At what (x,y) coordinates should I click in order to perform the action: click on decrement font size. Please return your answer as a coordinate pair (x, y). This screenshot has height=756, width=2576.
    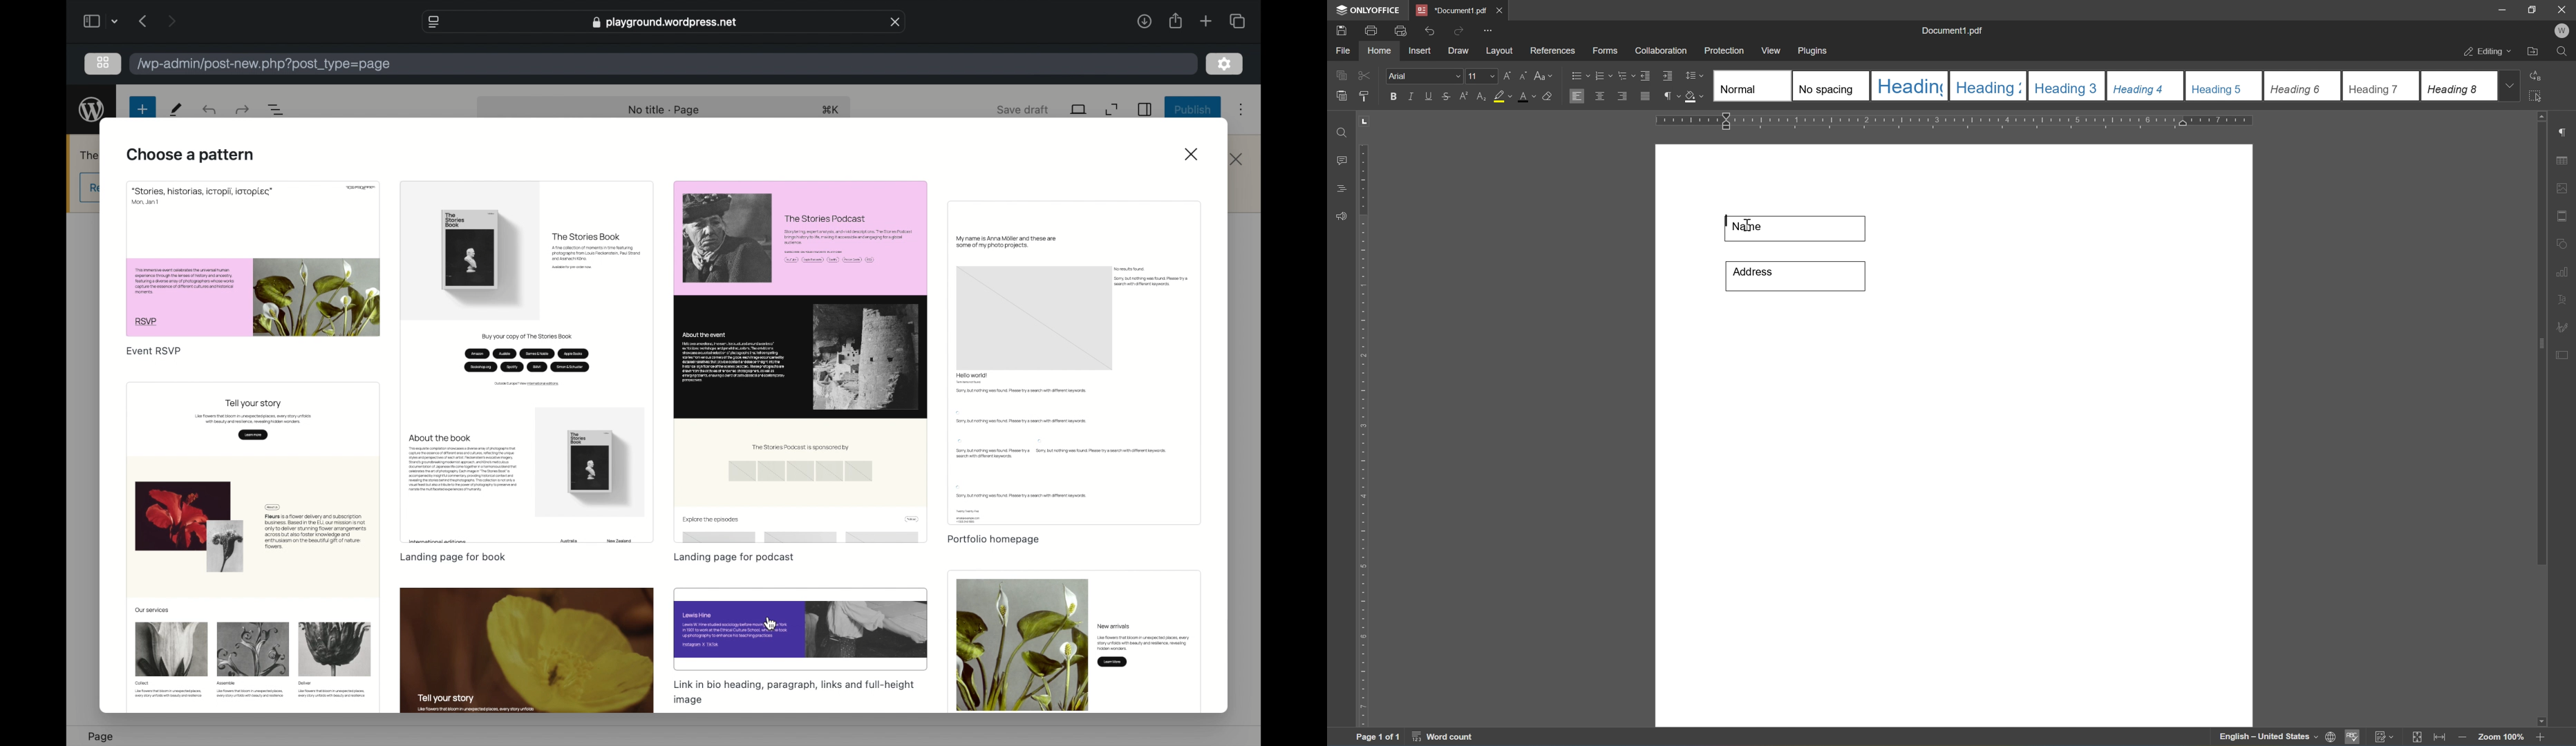
    Looking at the image, I should click on (1524, 76).